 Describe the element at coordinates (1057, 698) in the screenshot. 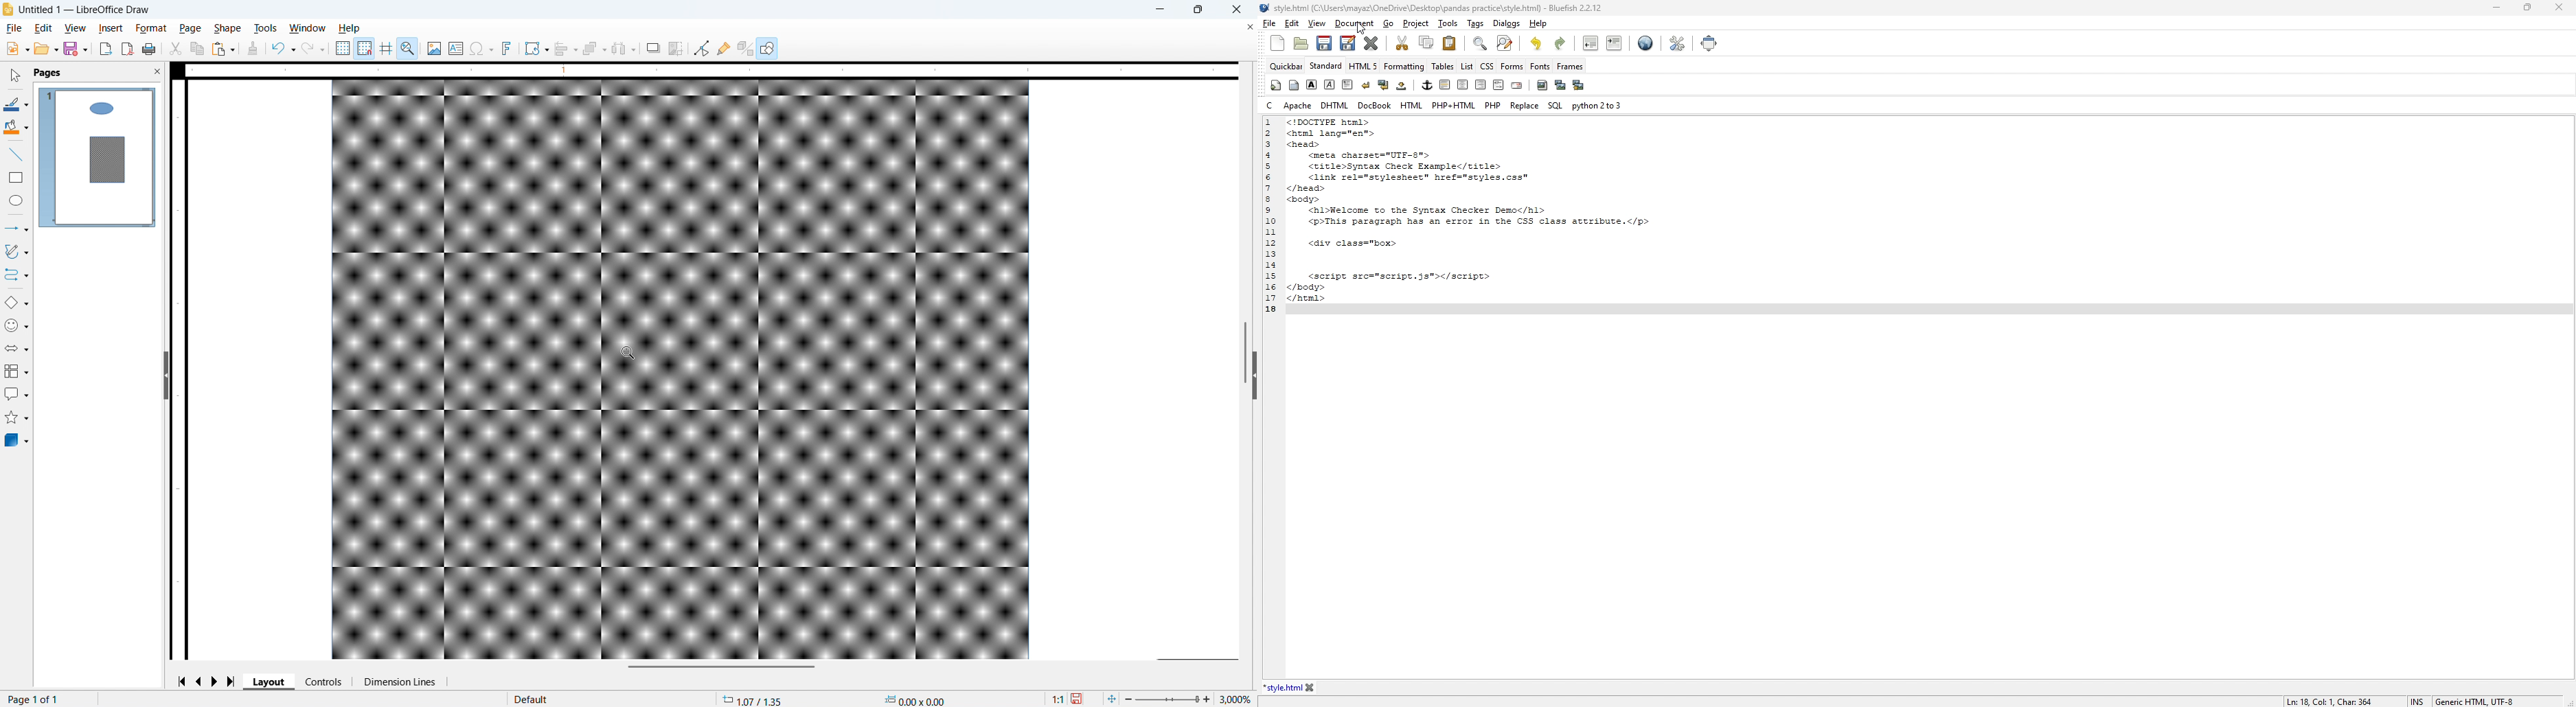

I see `Scaling factor ` at that location.